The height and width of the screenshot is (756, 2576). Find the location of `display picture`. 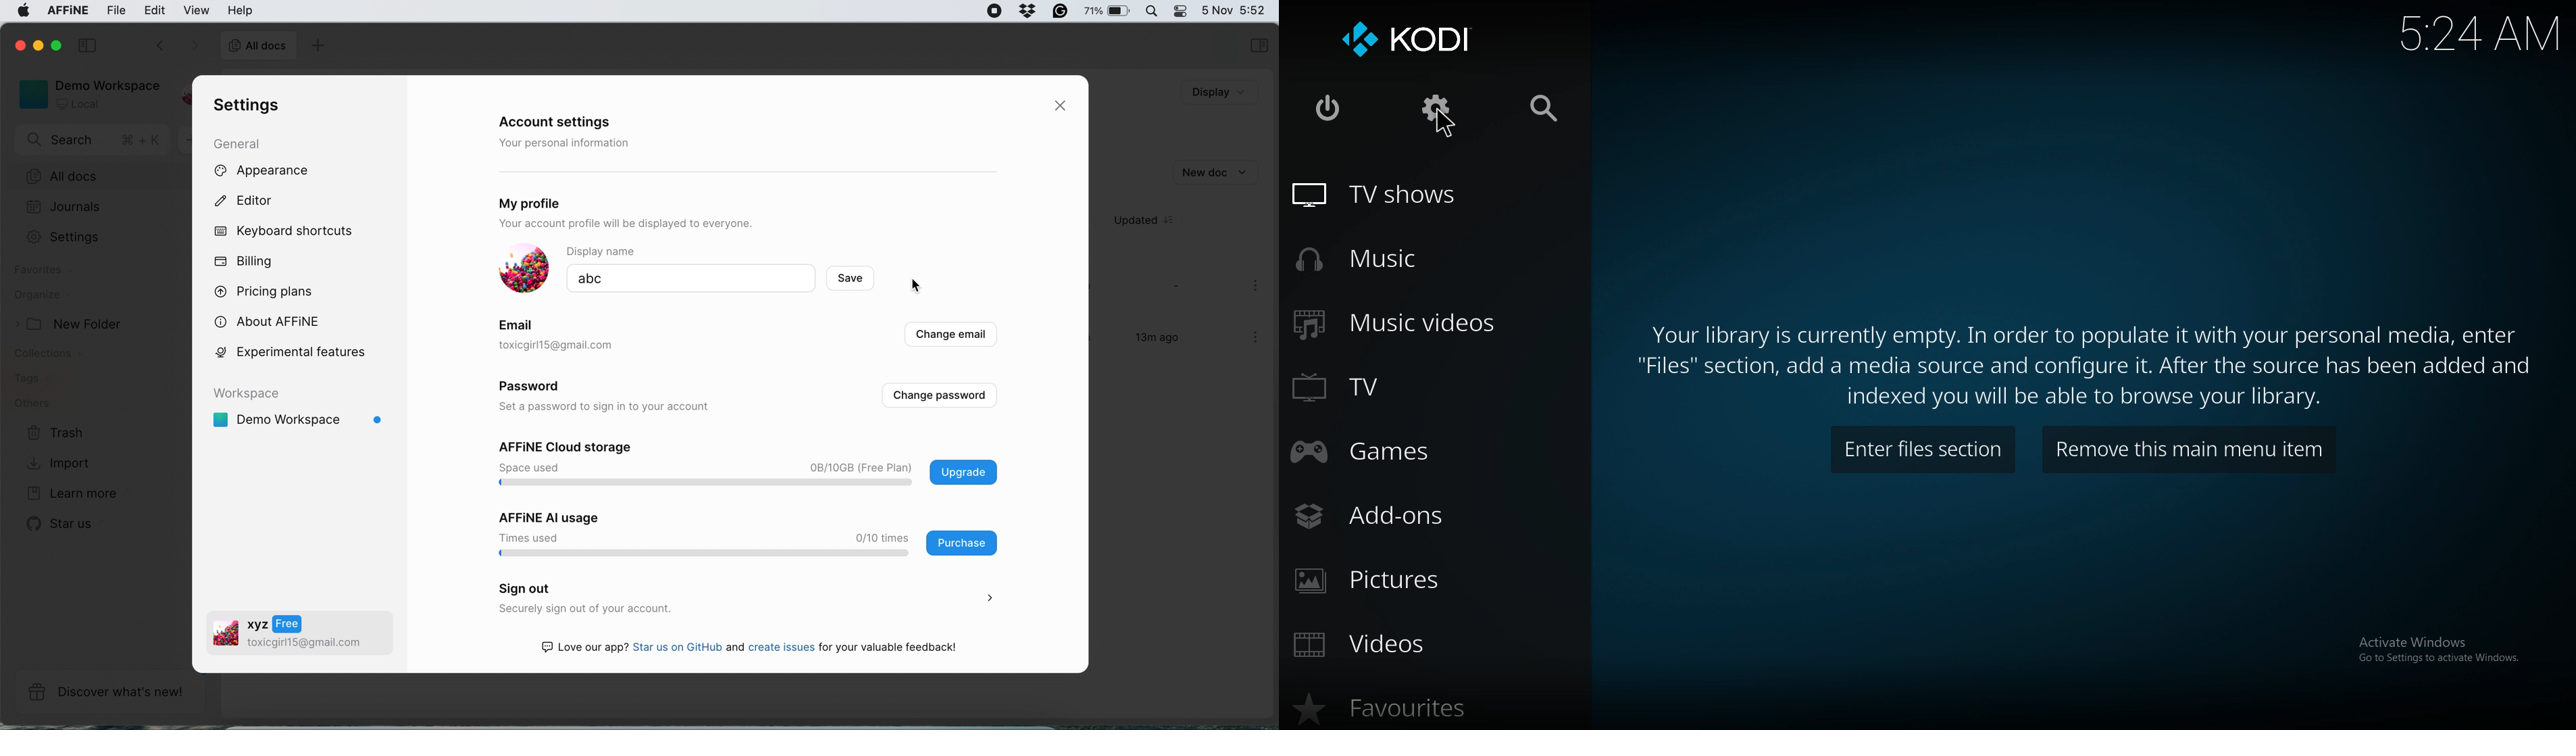

display picture is located at coordinates (519, 269).